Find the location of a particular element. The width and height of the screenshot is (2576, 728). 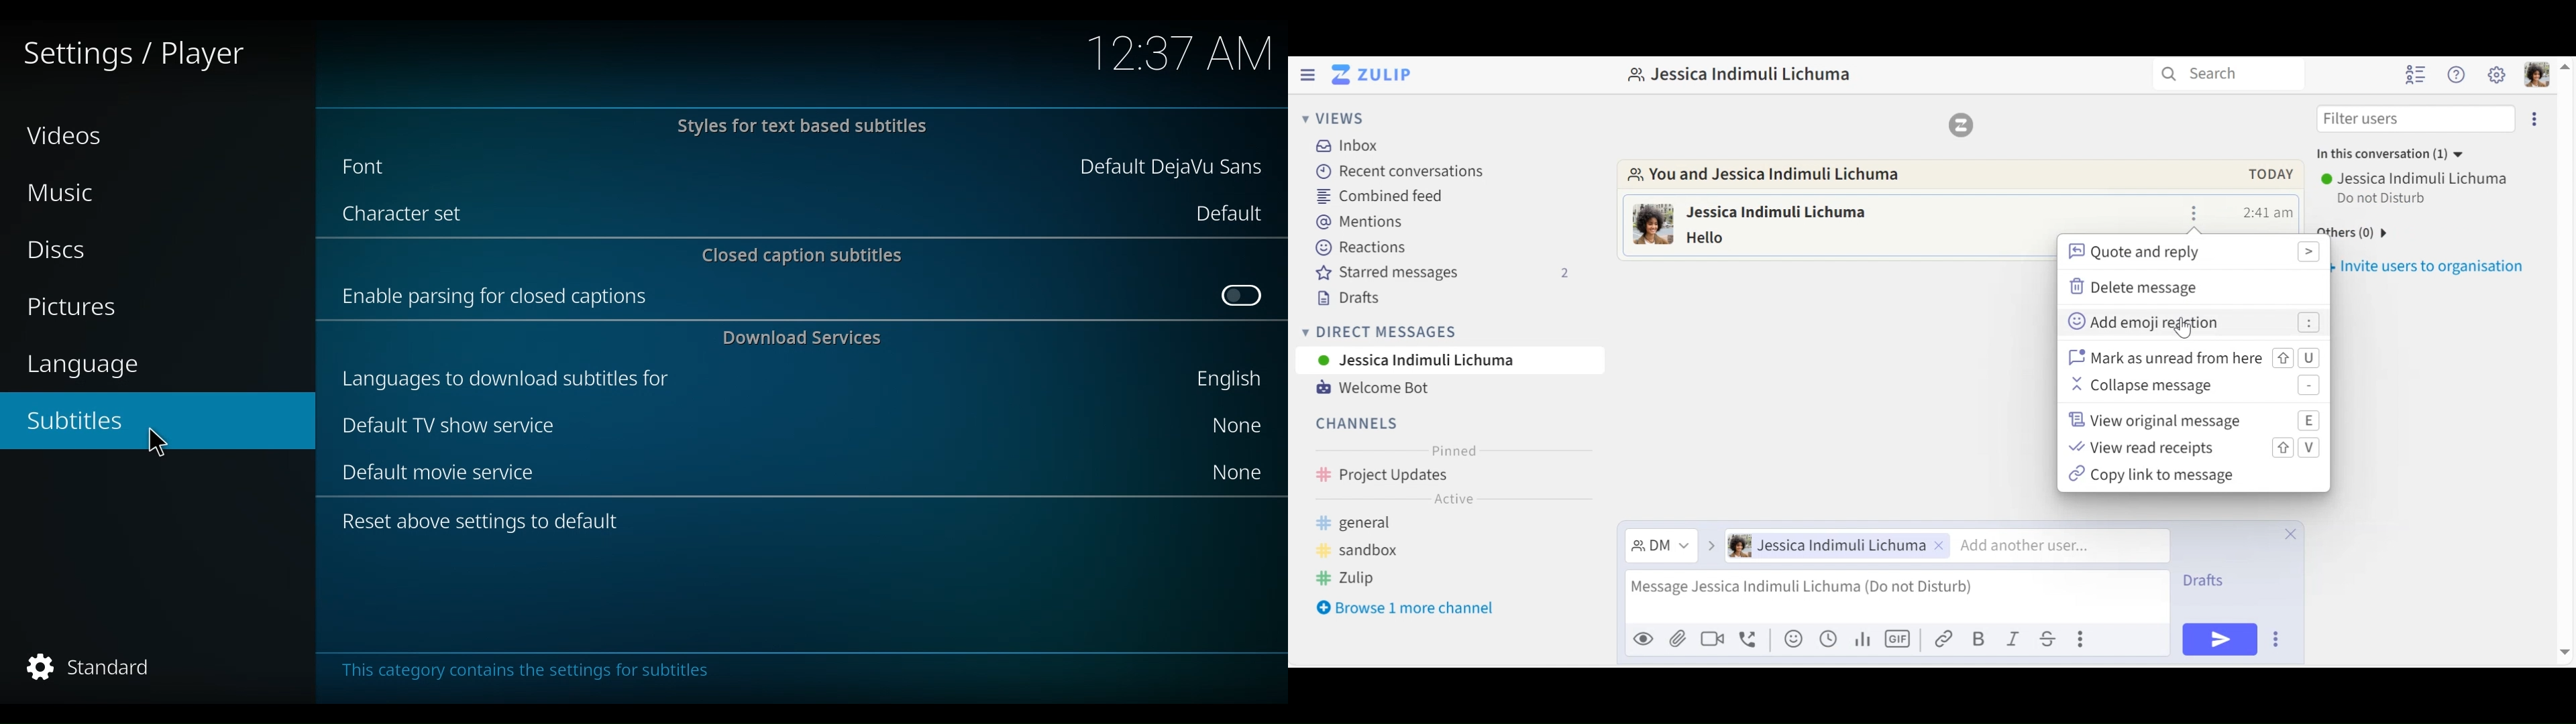

user profile is located at coordinates (1654, 227).